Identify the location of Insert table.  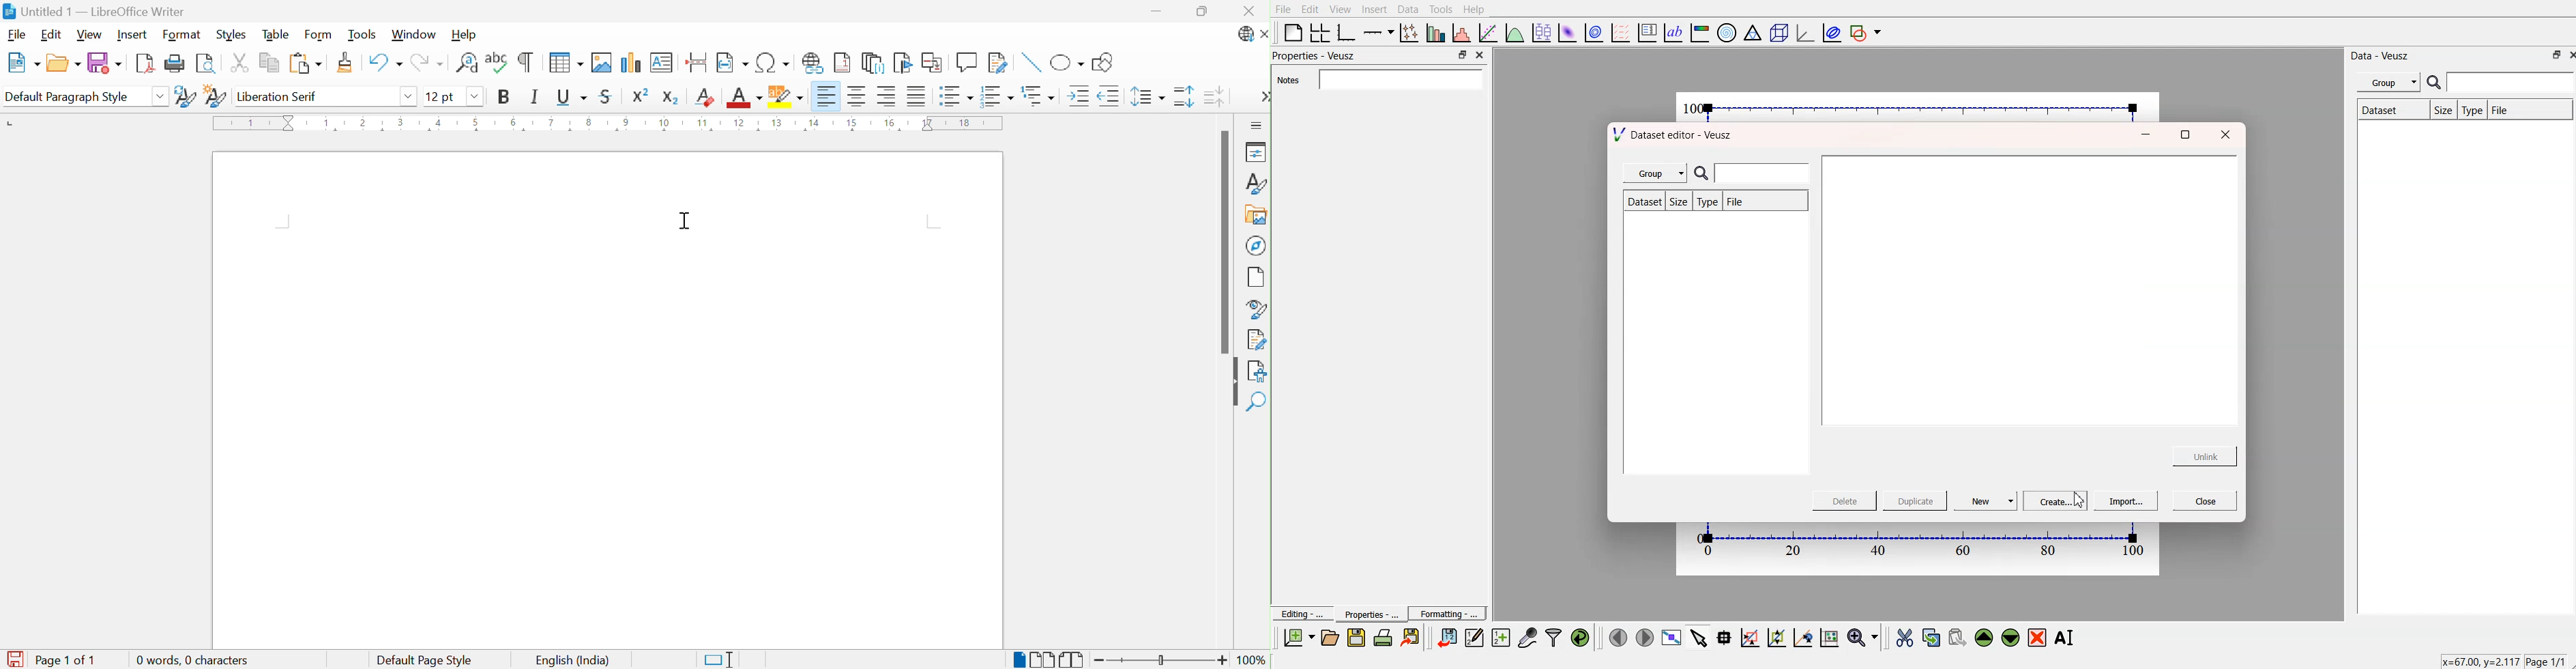
(565, 62).